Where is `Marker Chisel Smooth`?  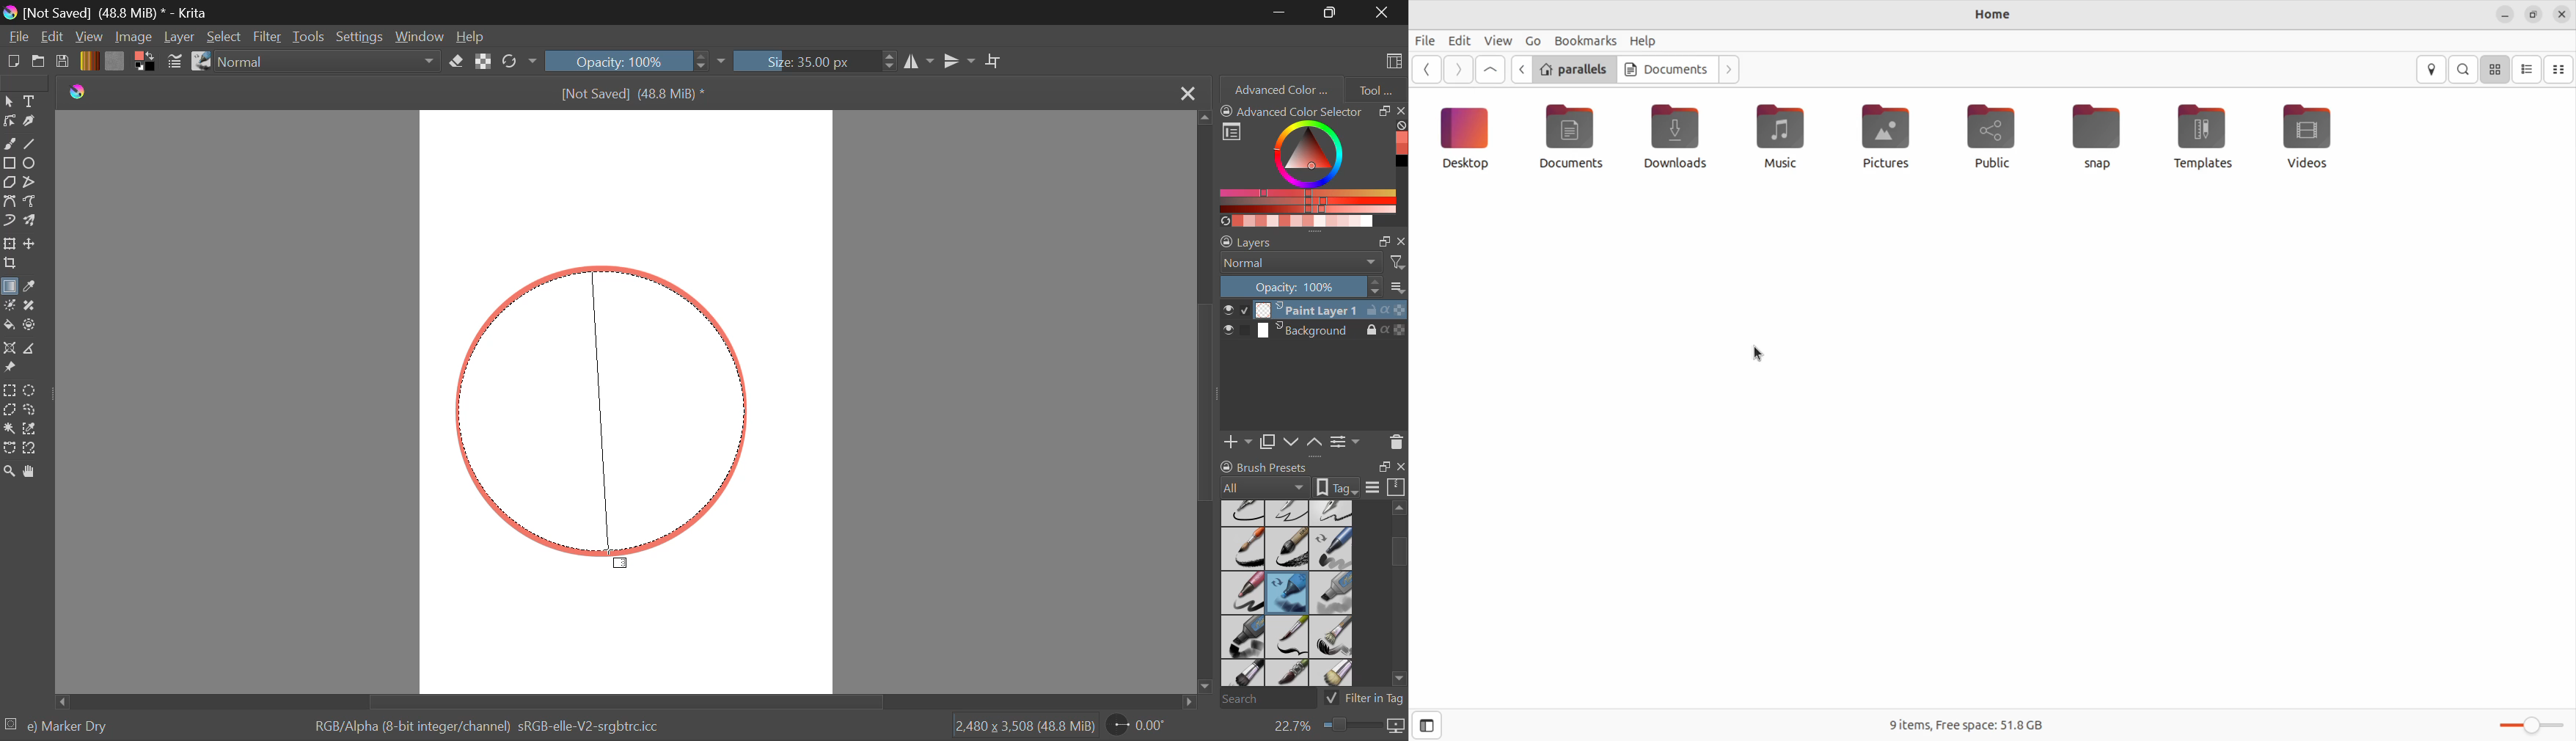 Marker Chisel Smooth is located at coordinates (1332, 548).